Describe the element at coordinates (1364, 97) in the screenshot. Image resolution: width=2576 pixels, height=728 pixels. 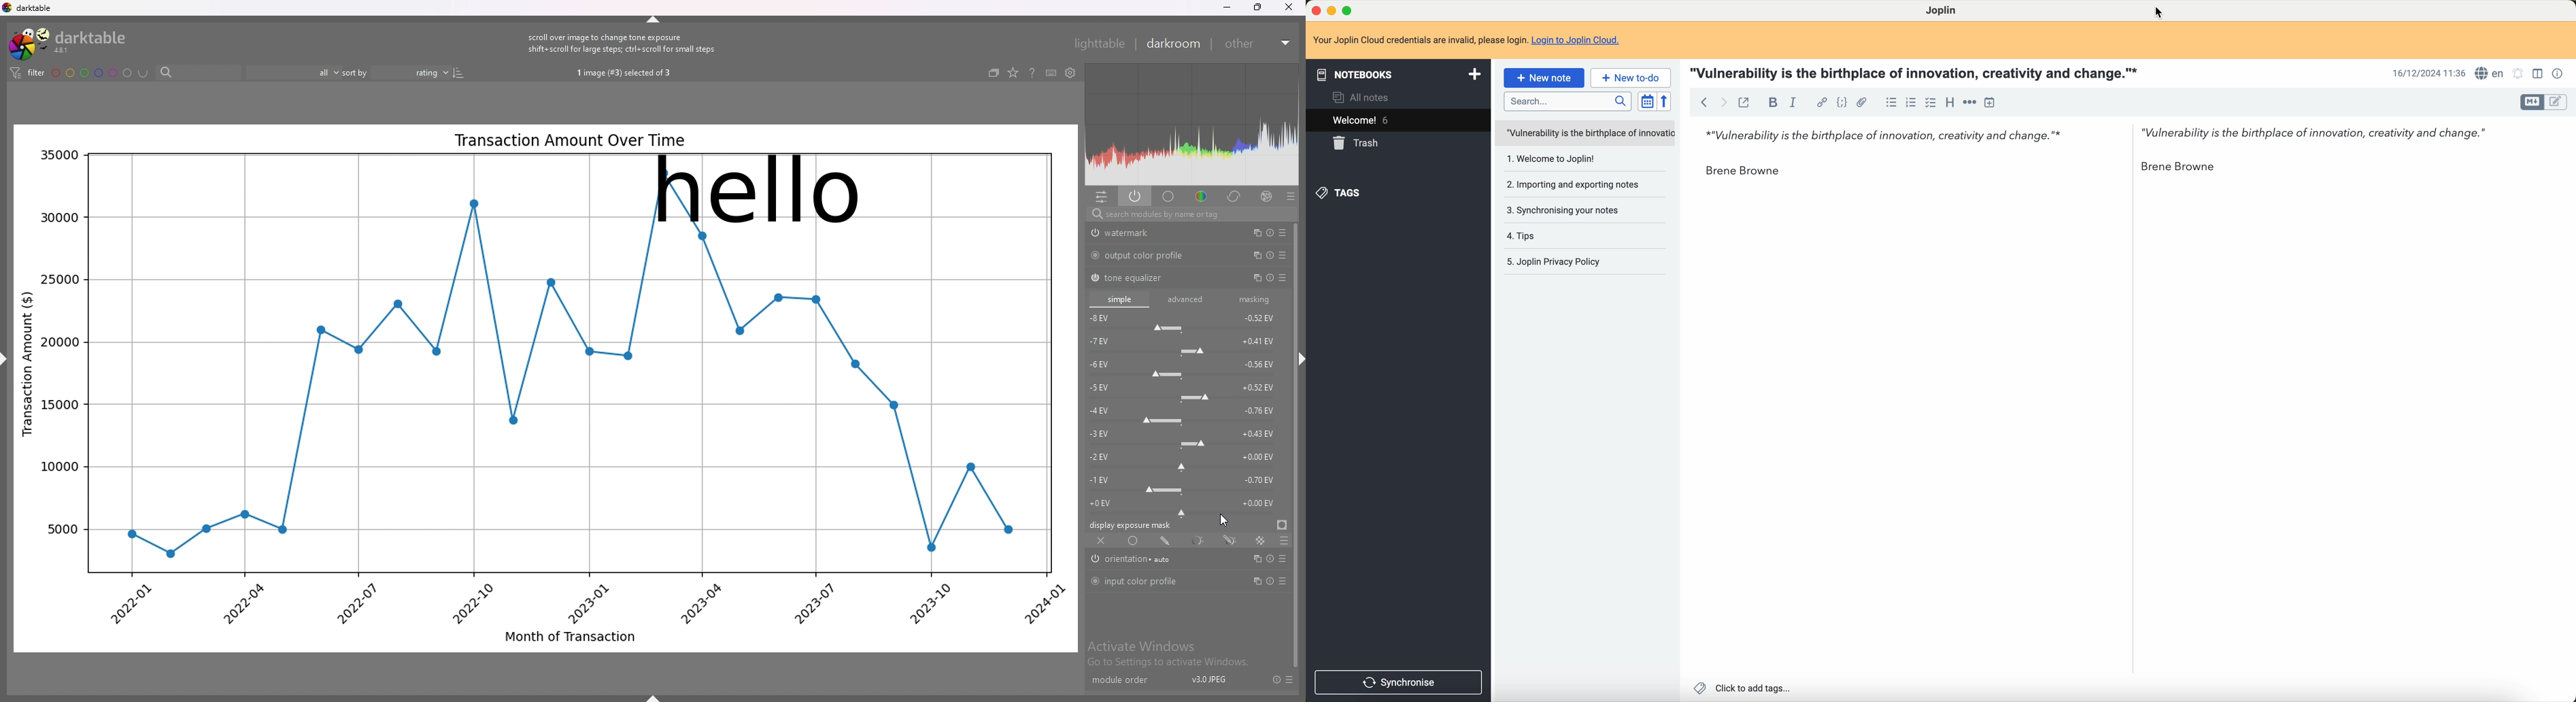
I see `all notes` at that location.